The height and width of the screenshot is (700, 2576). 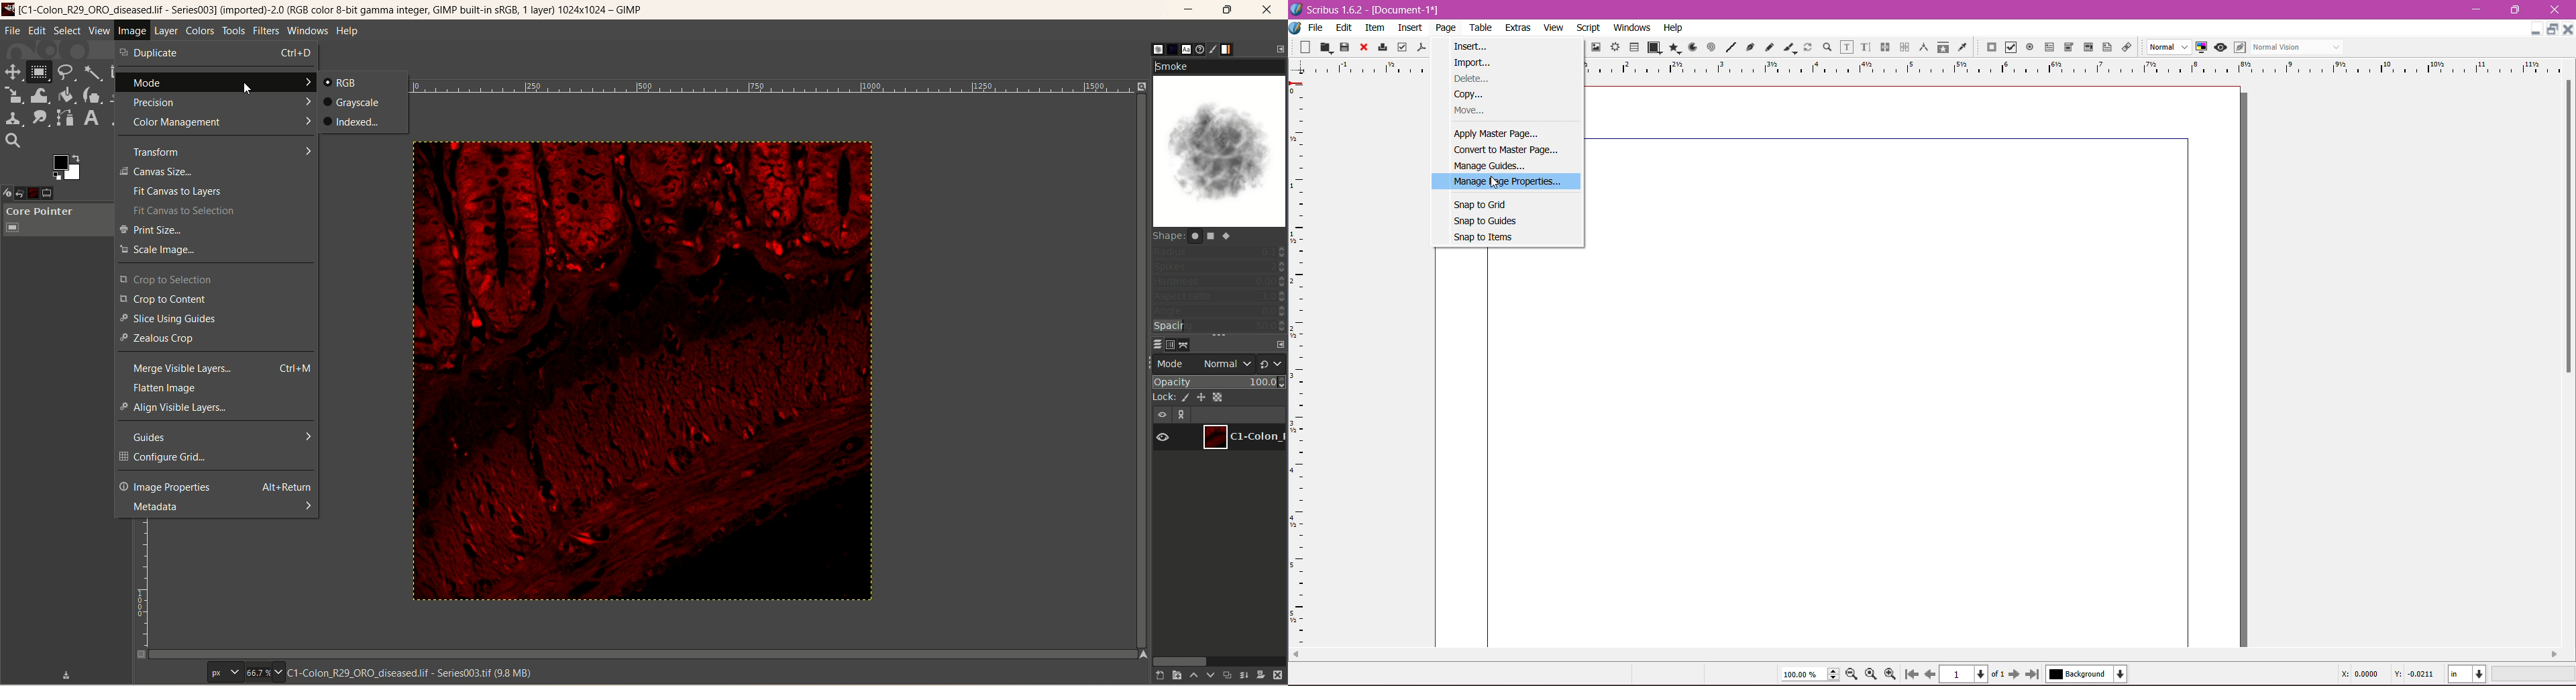 I want to click on radius, so click(x=1217, y=254).